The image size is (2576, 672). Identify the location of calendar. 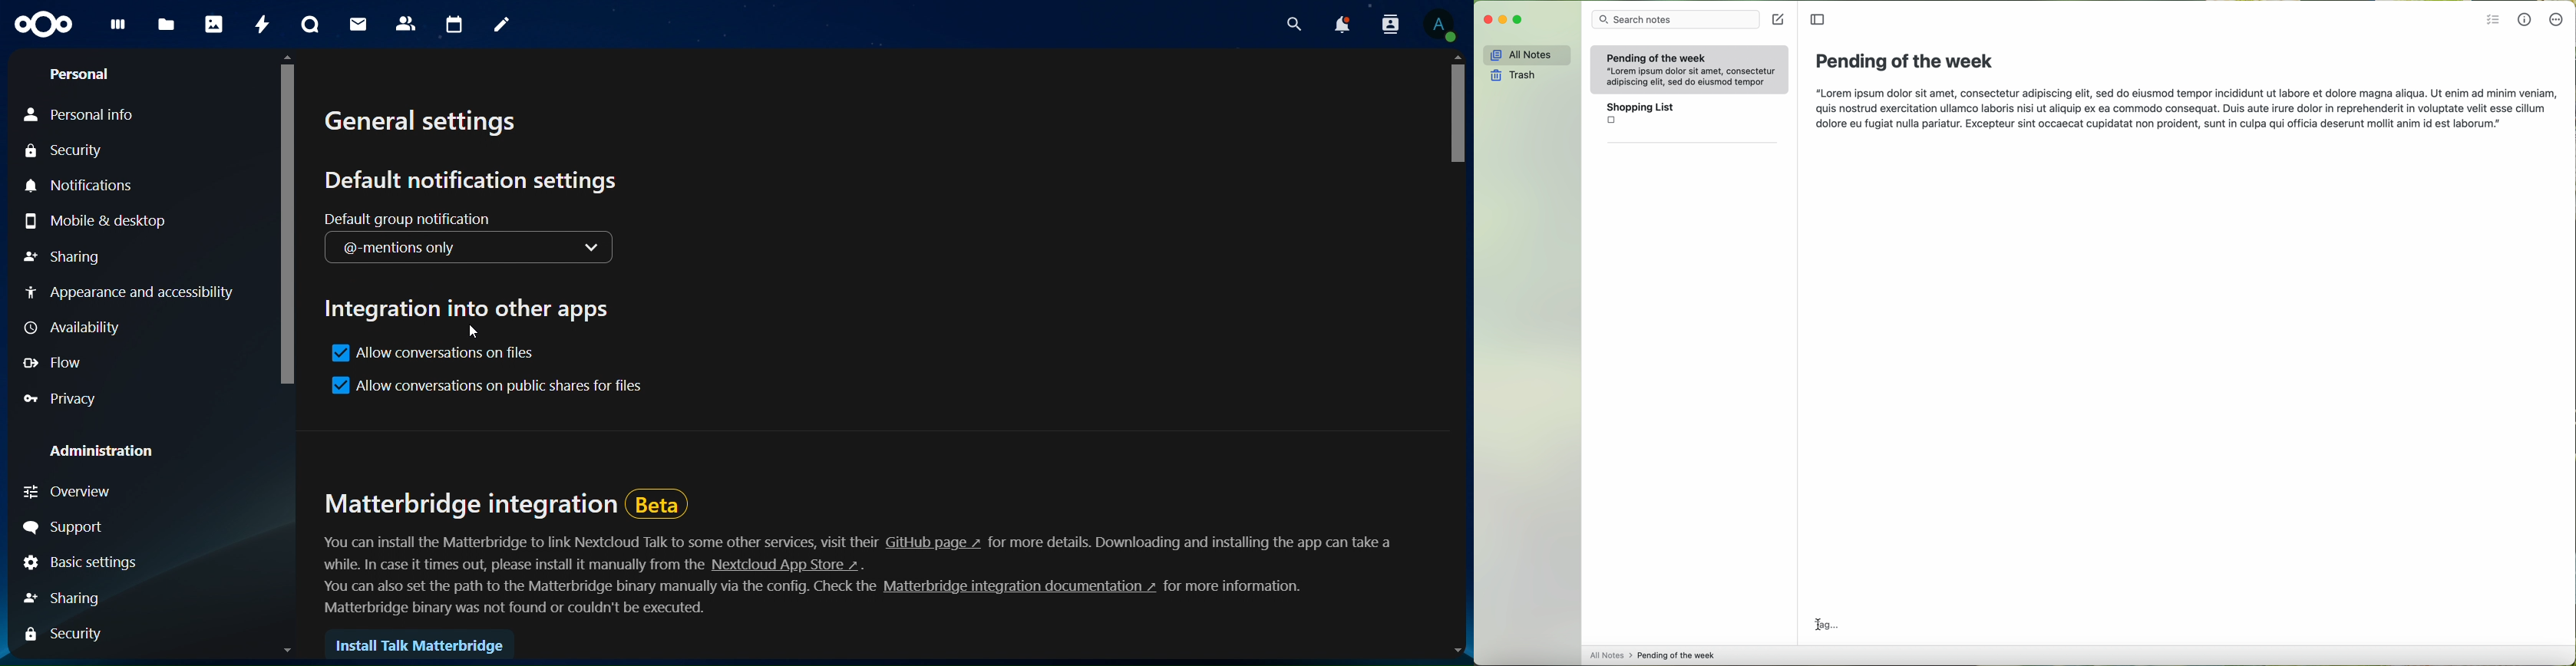
(452, 25).